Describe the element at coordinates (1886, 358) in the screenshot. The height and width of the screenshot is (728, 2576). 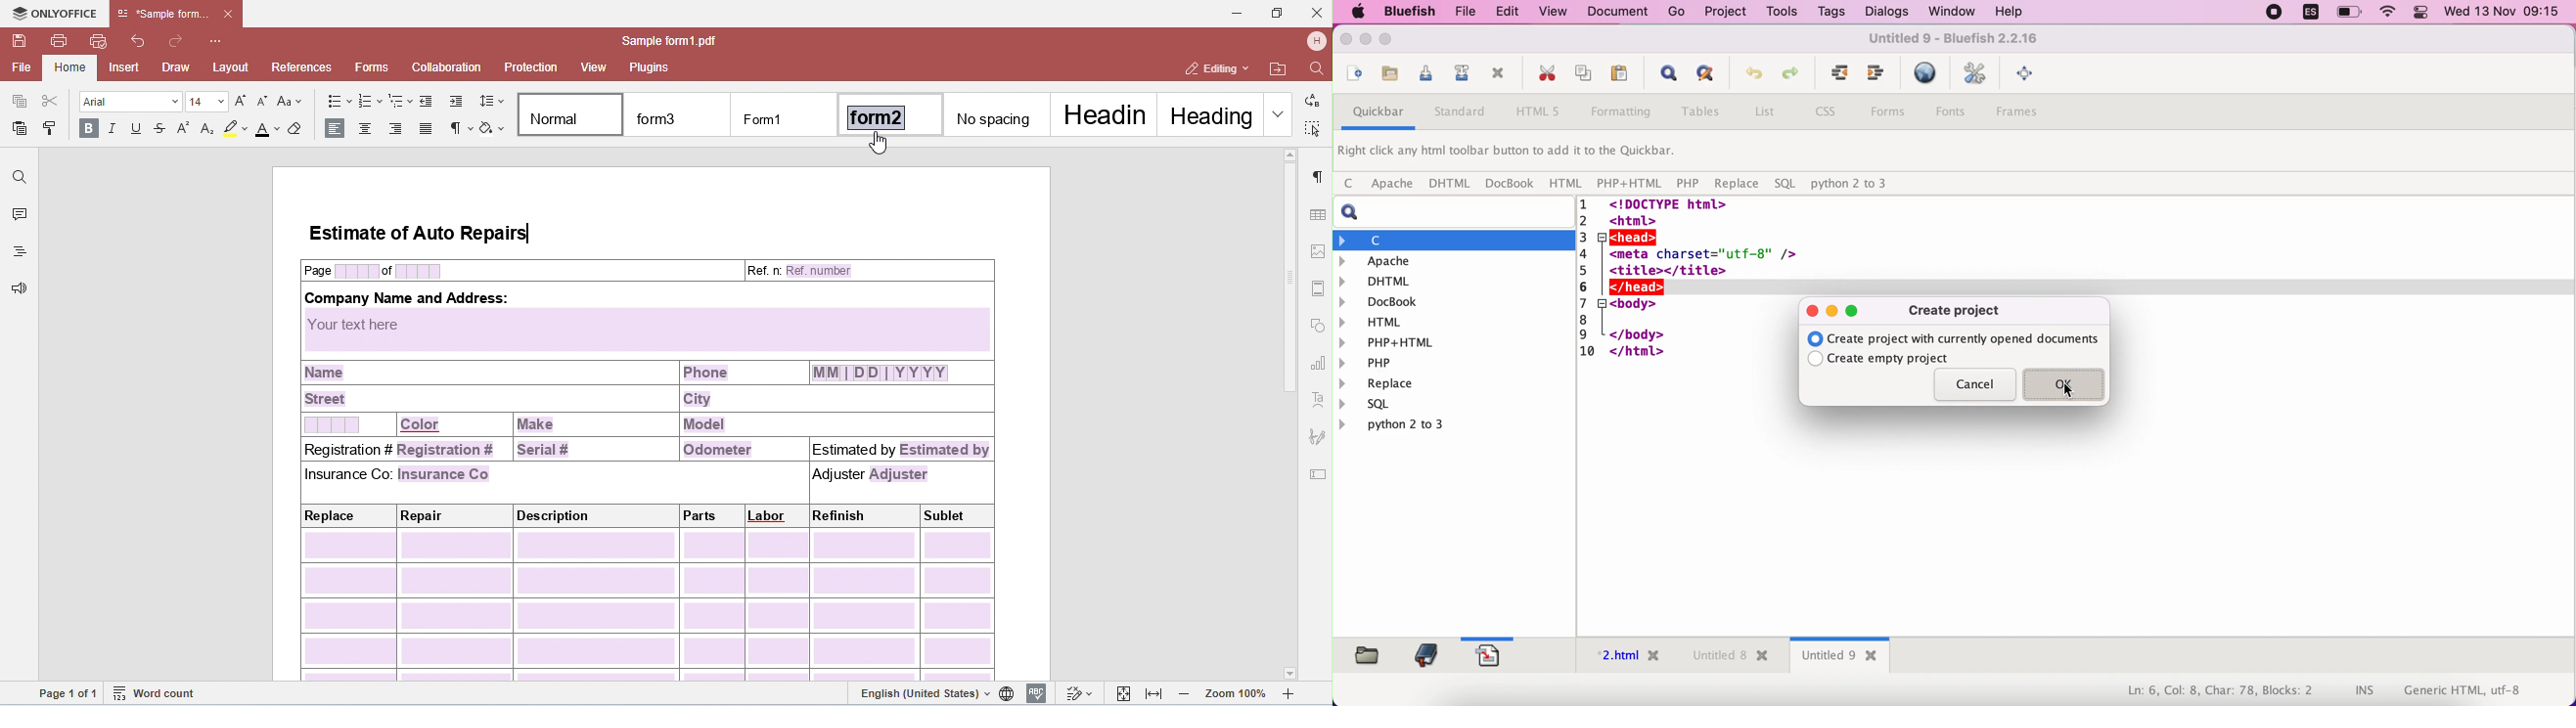
I see `create empty project` at that location.